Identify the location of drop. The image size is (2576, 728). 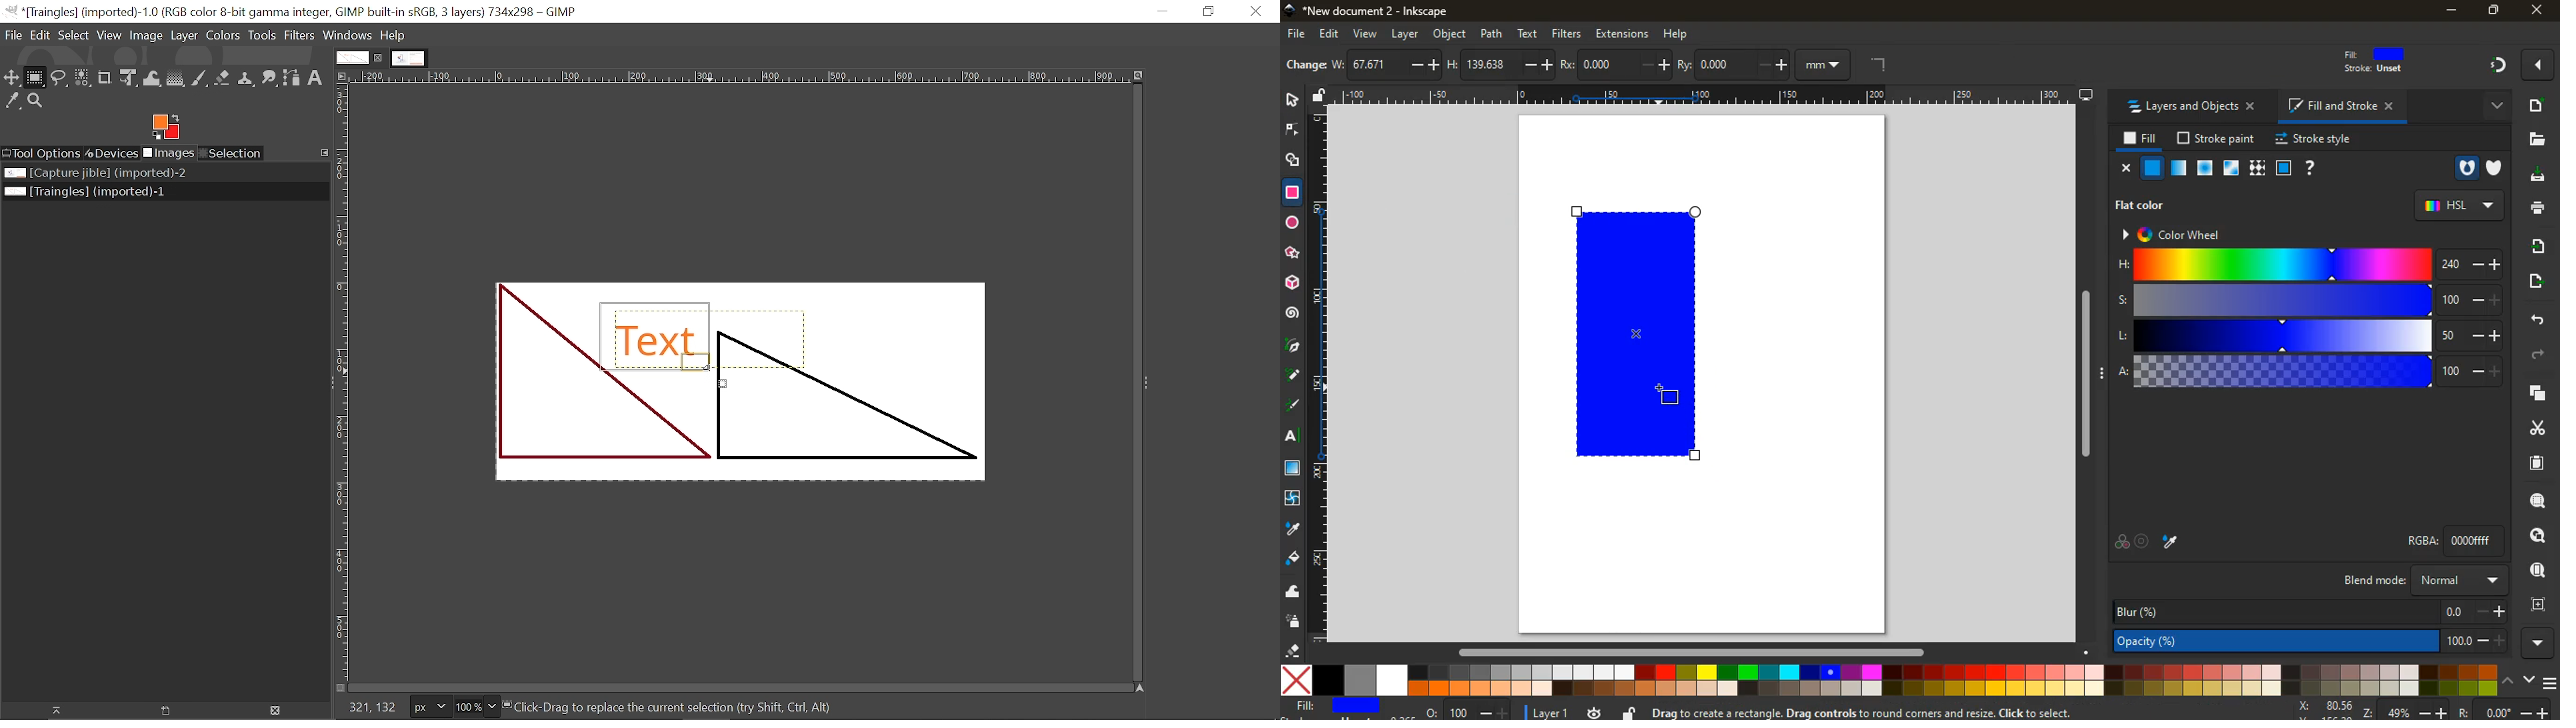
(1294, 528).